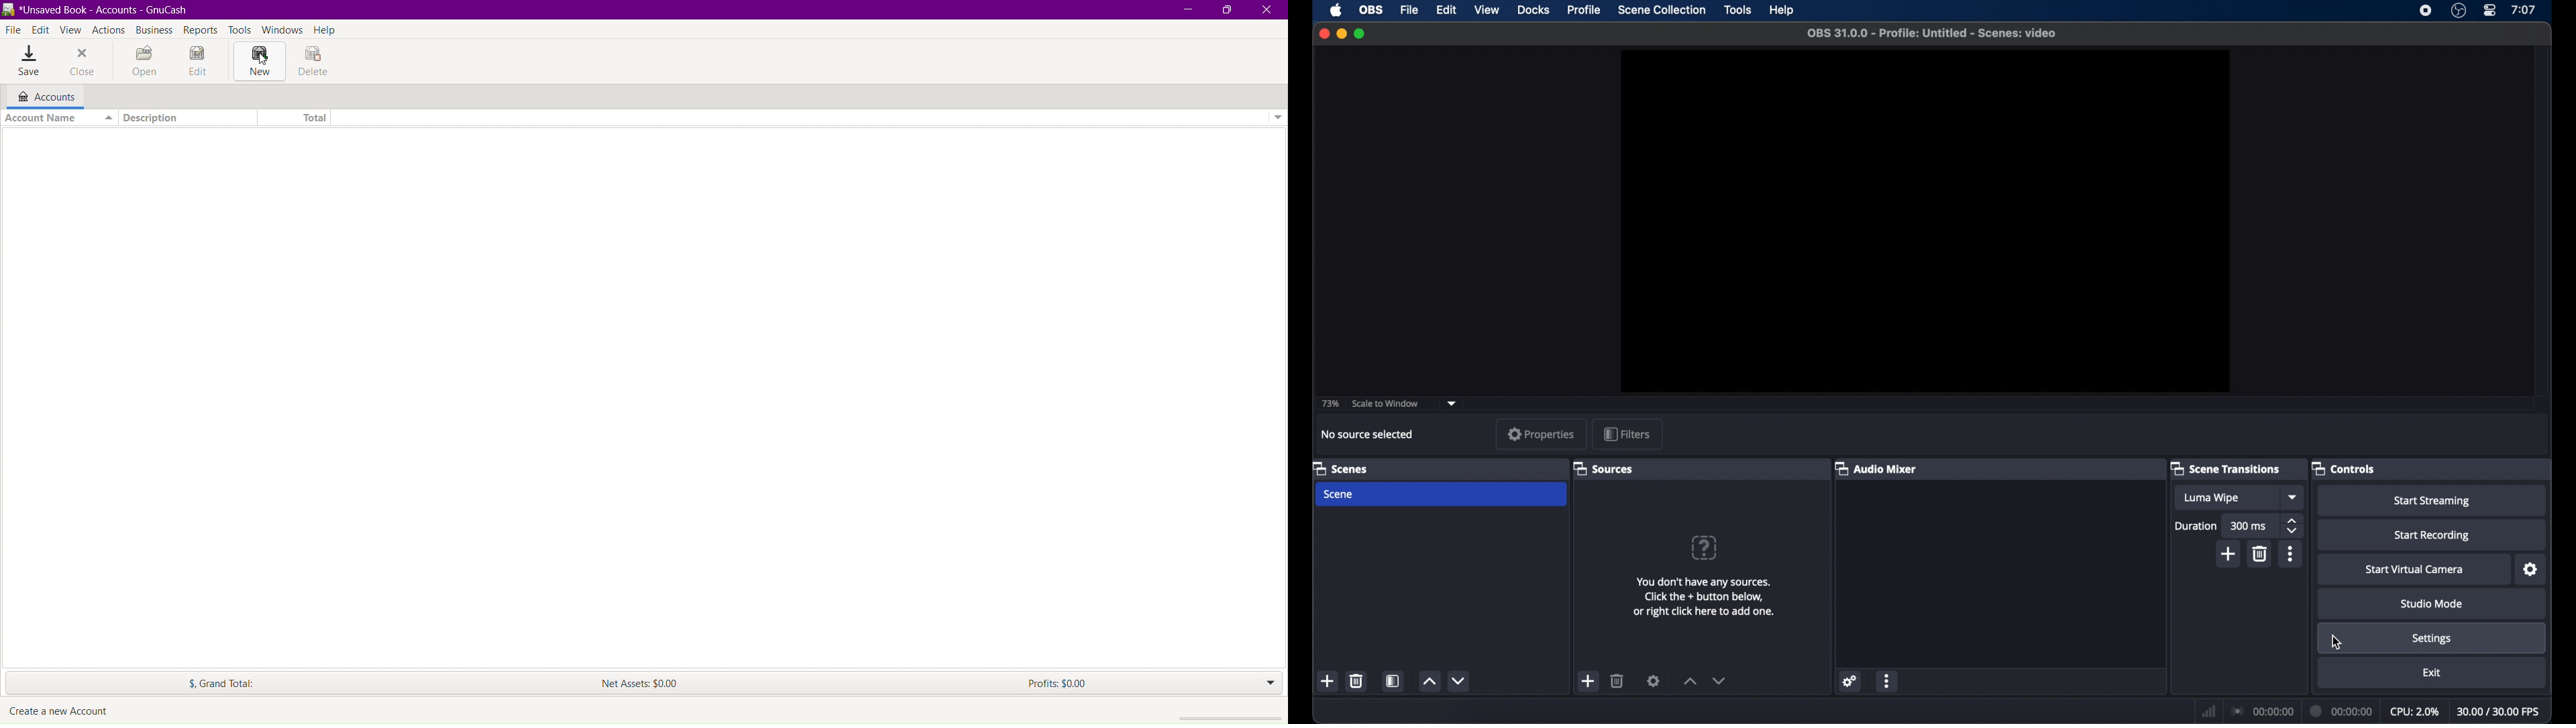 This screenshot has height=728, width=2576. I want to click on Profits: $0.00, so click(1062, 684).